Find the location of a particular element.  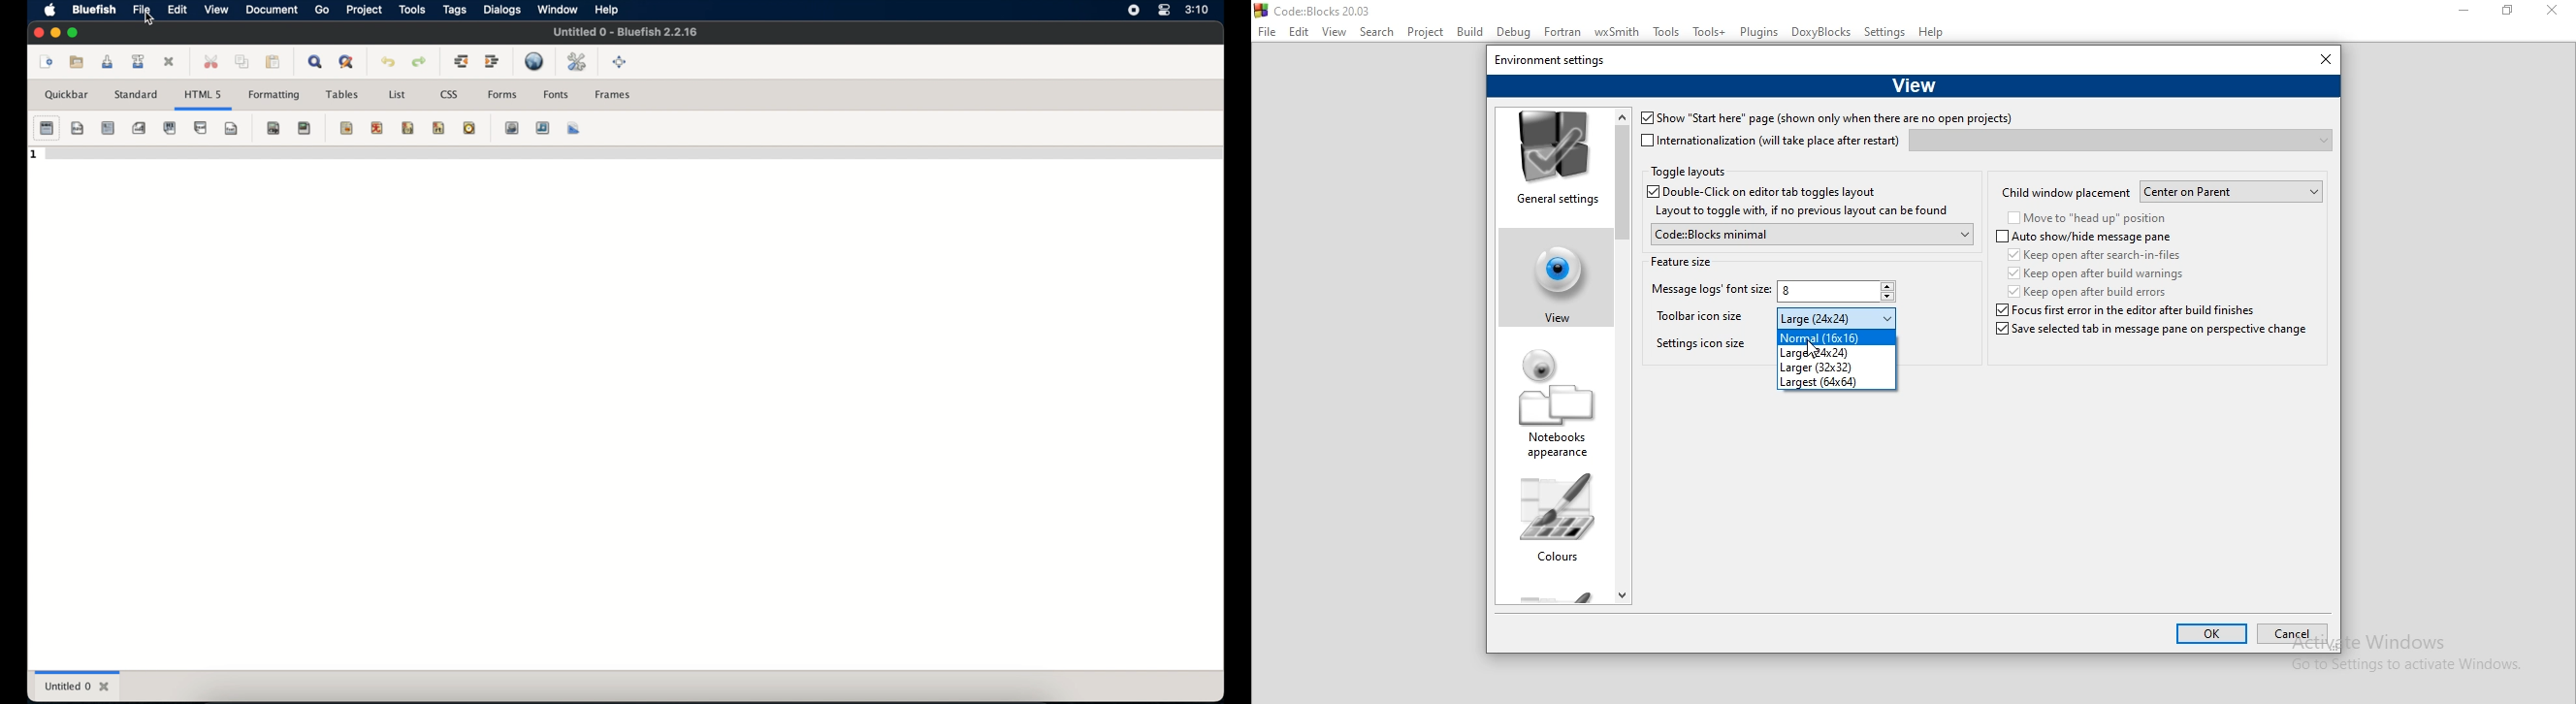

insert image is located at coordinates (501, 128).